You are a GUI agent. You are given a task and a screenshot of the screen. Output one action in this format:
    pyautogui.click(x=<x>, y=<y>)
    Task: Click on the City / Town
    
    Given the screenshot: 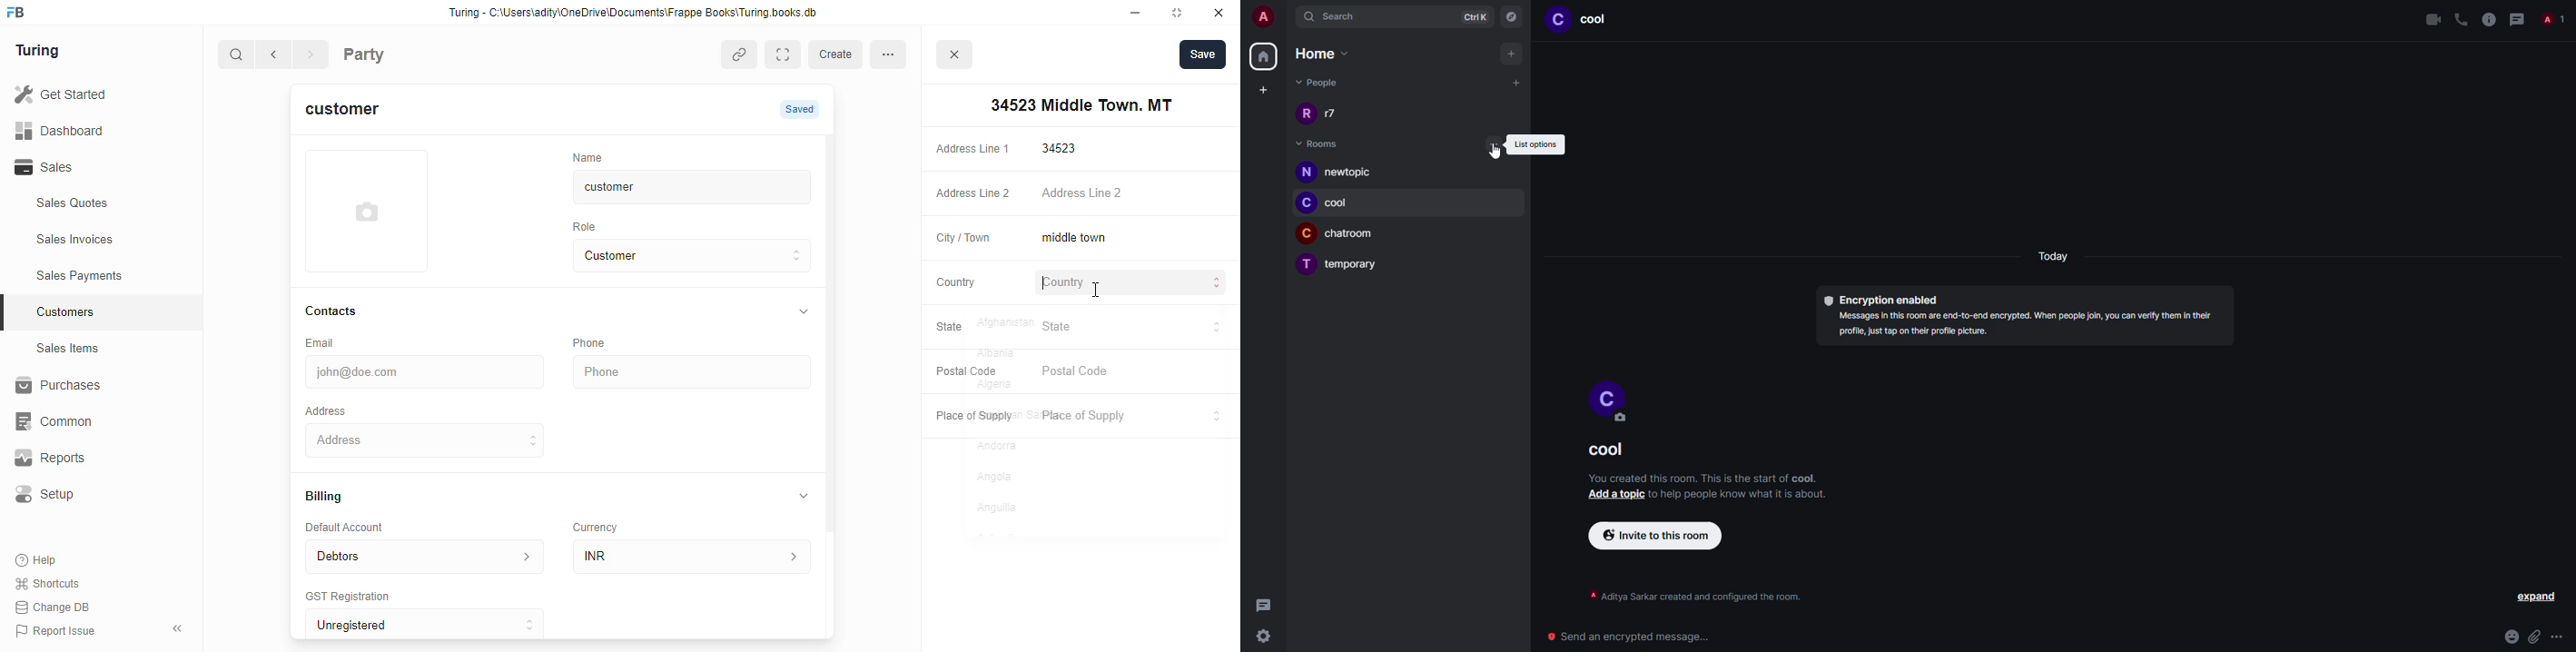 What is the action you would take?
    pyautogui.click(x=963, y=240)
    